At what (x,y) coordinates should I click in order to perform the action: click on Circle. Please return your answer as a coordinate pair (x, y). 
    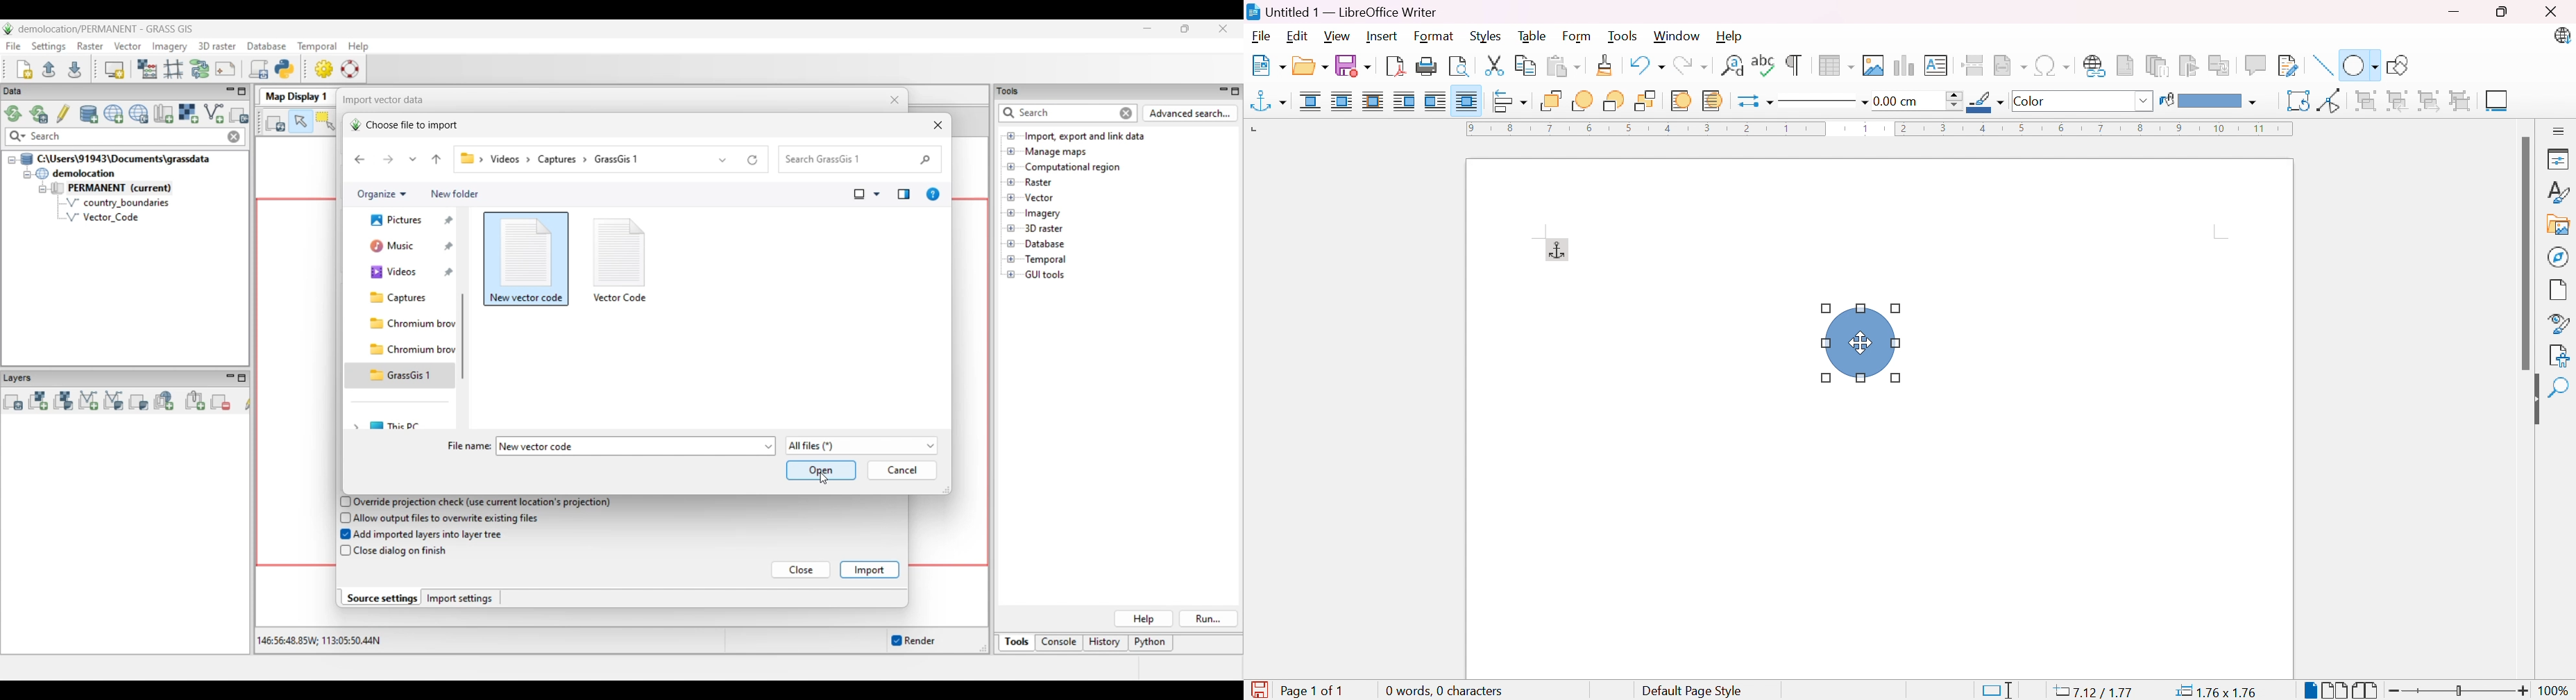
    Looking at the image, I should click on (1858, 342).